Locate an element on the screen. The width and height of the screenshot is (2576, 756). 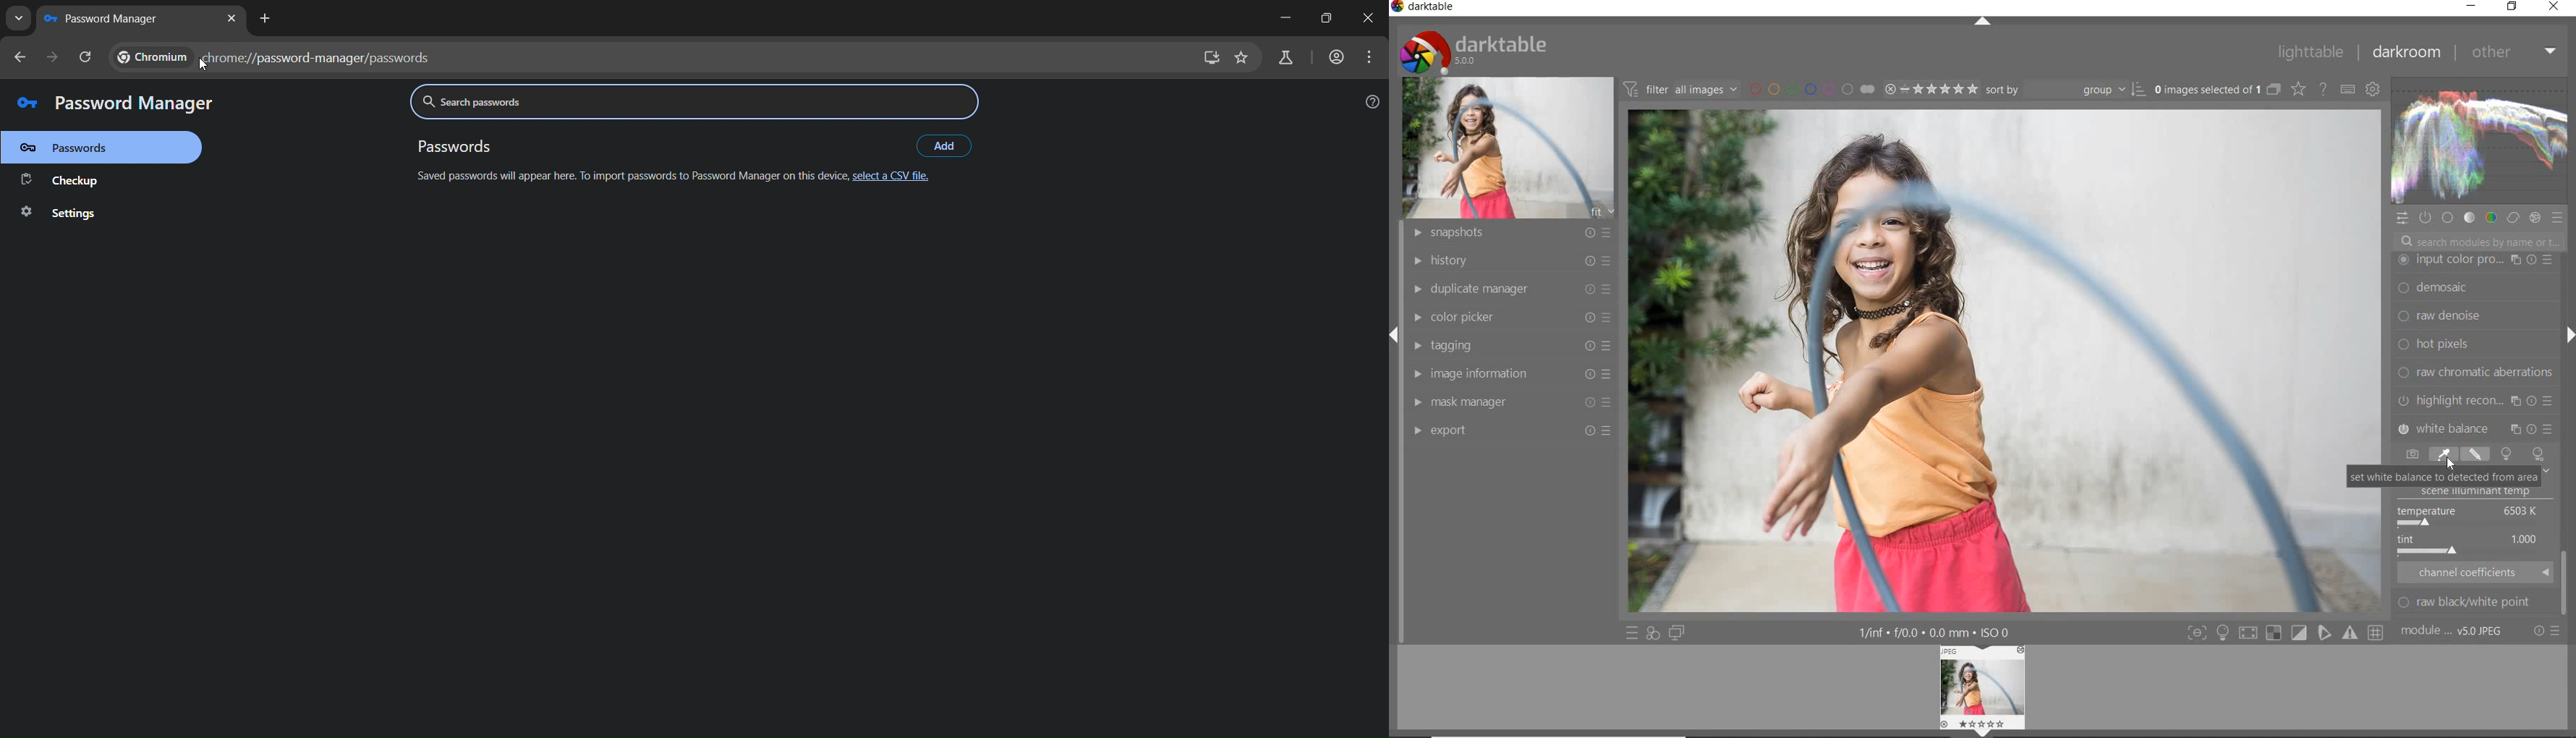
toggle mode  is located at coordinates (2325, 635).